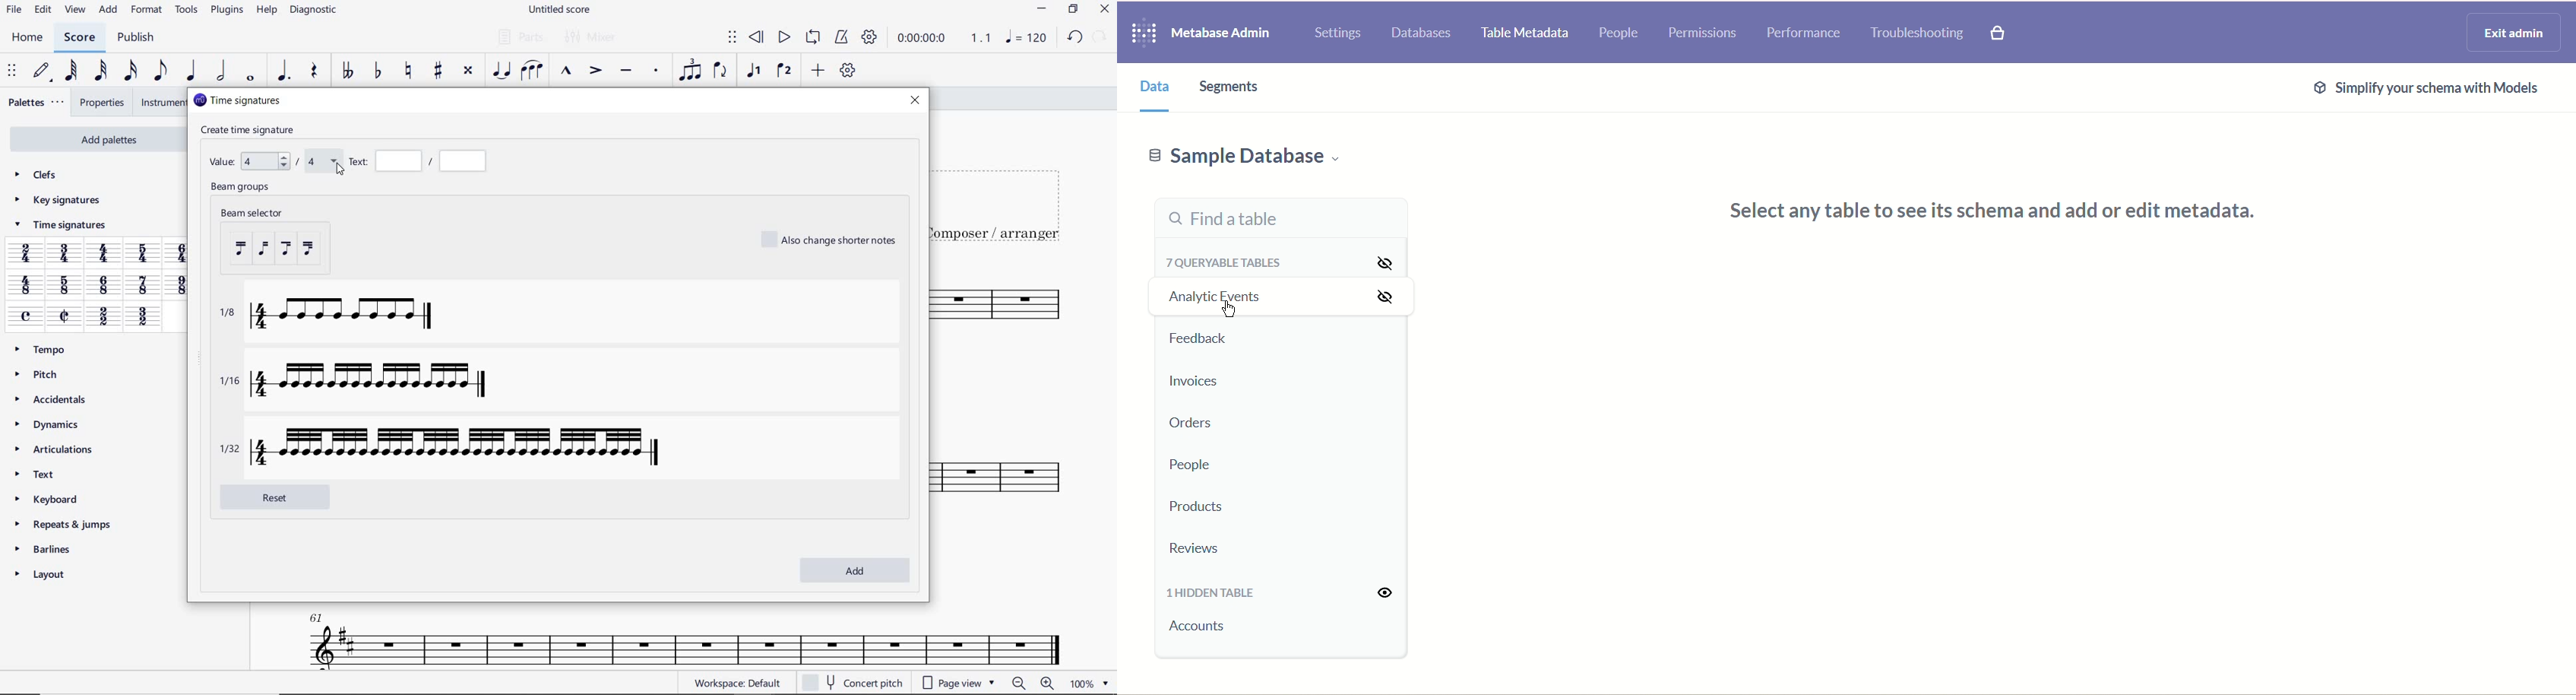 The width and height of the screenshot is (2576, 700). I want to click on cursor, so click(340, 172).